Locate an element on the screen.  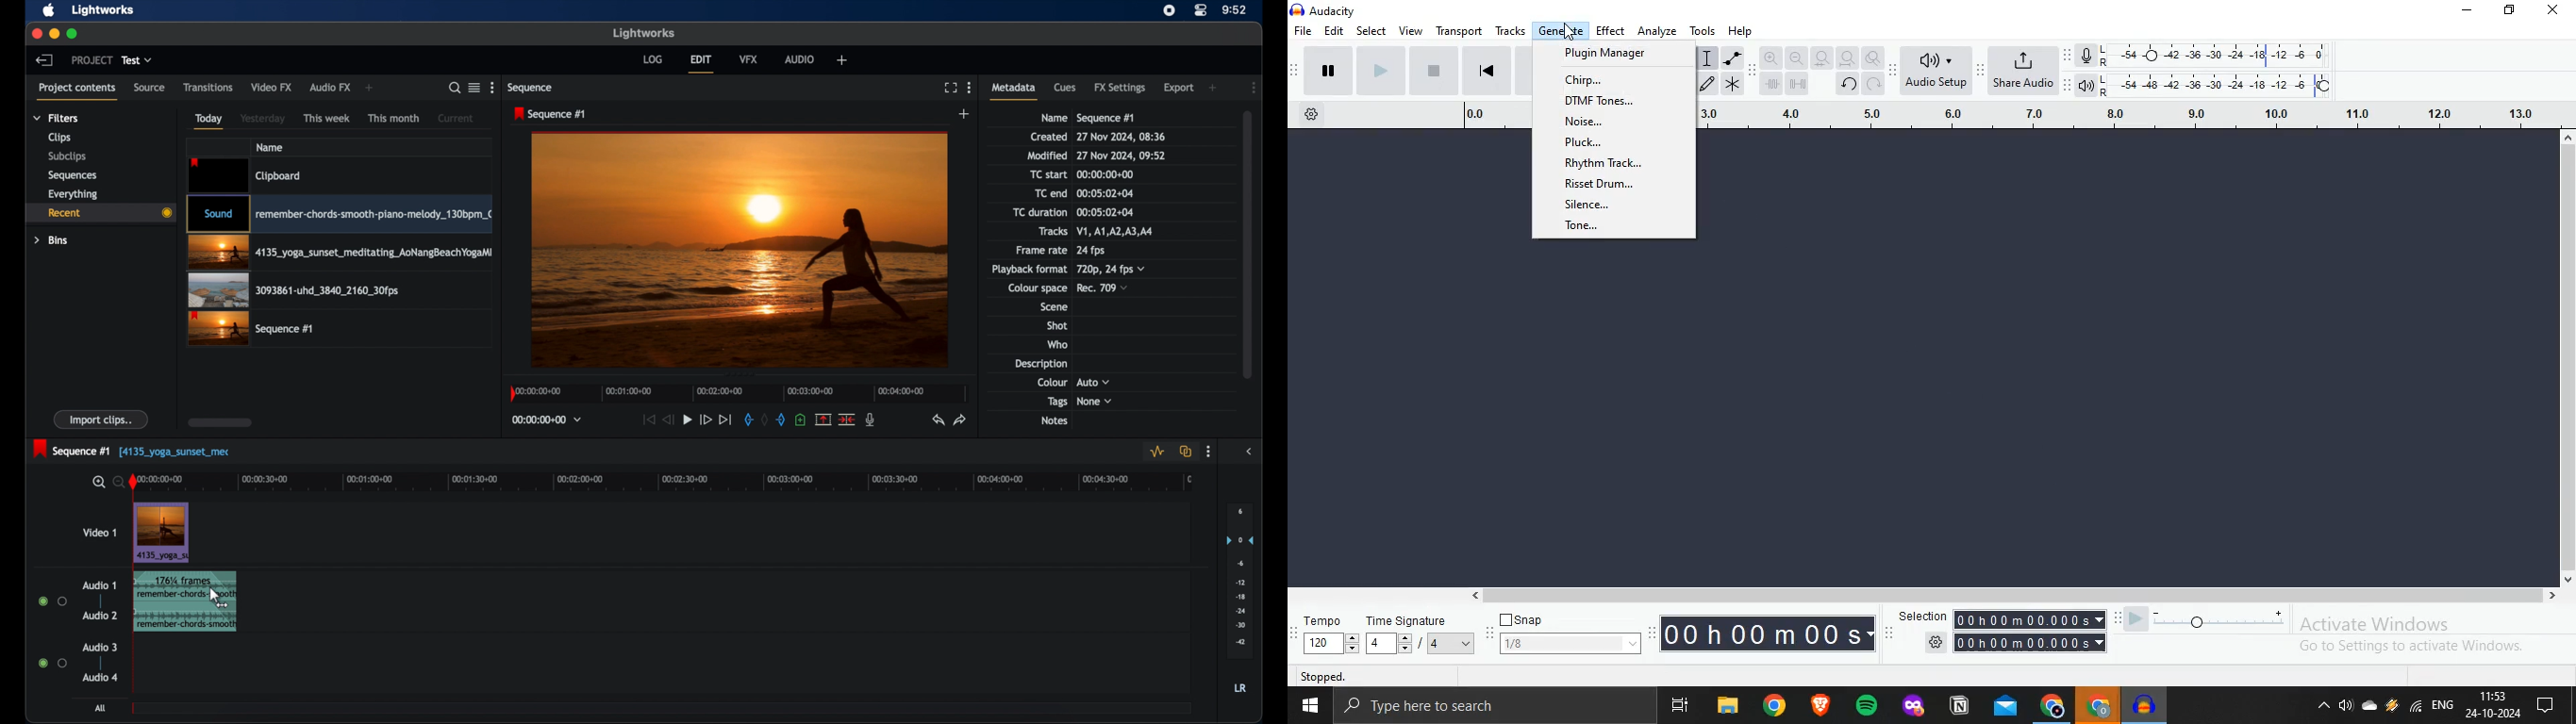
add is located at coordinates (1214, 87).